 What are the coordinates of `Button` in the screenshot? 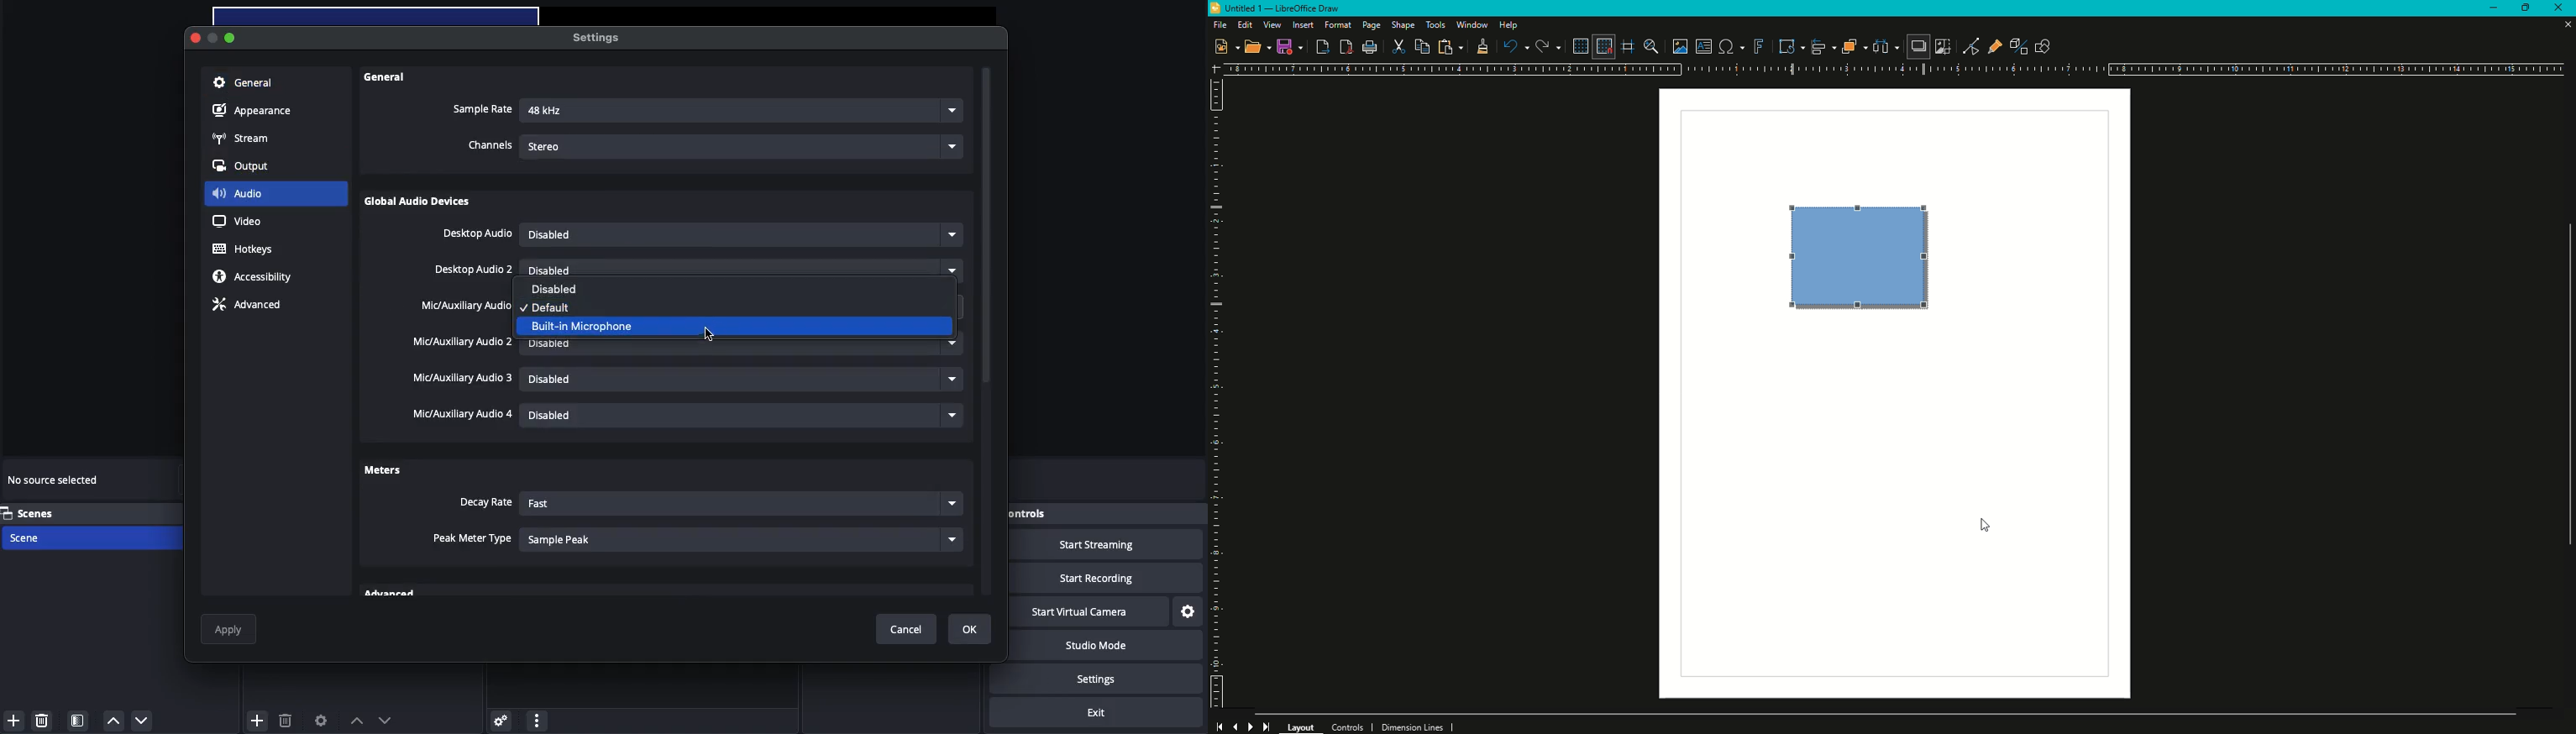 It's located at (214, 39).